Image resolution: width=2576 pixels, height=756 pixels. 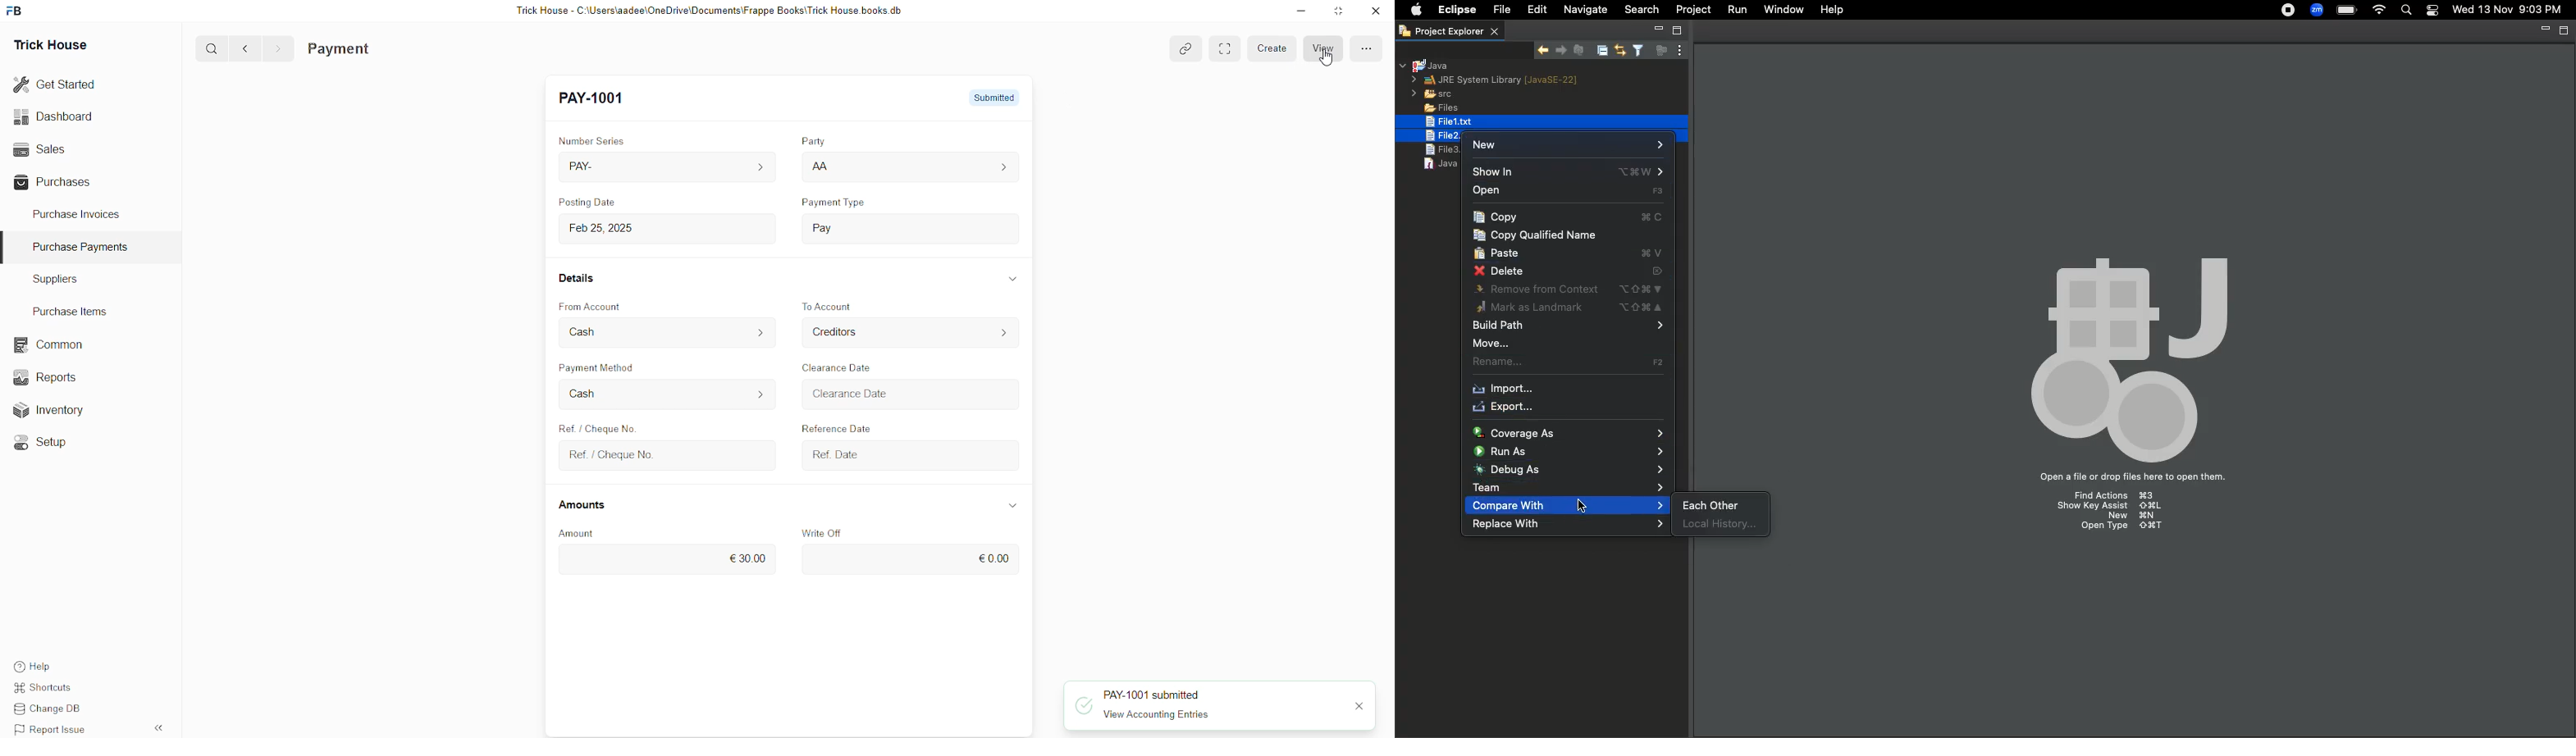 I want to click on New Entry, so click(x=599, y=99).